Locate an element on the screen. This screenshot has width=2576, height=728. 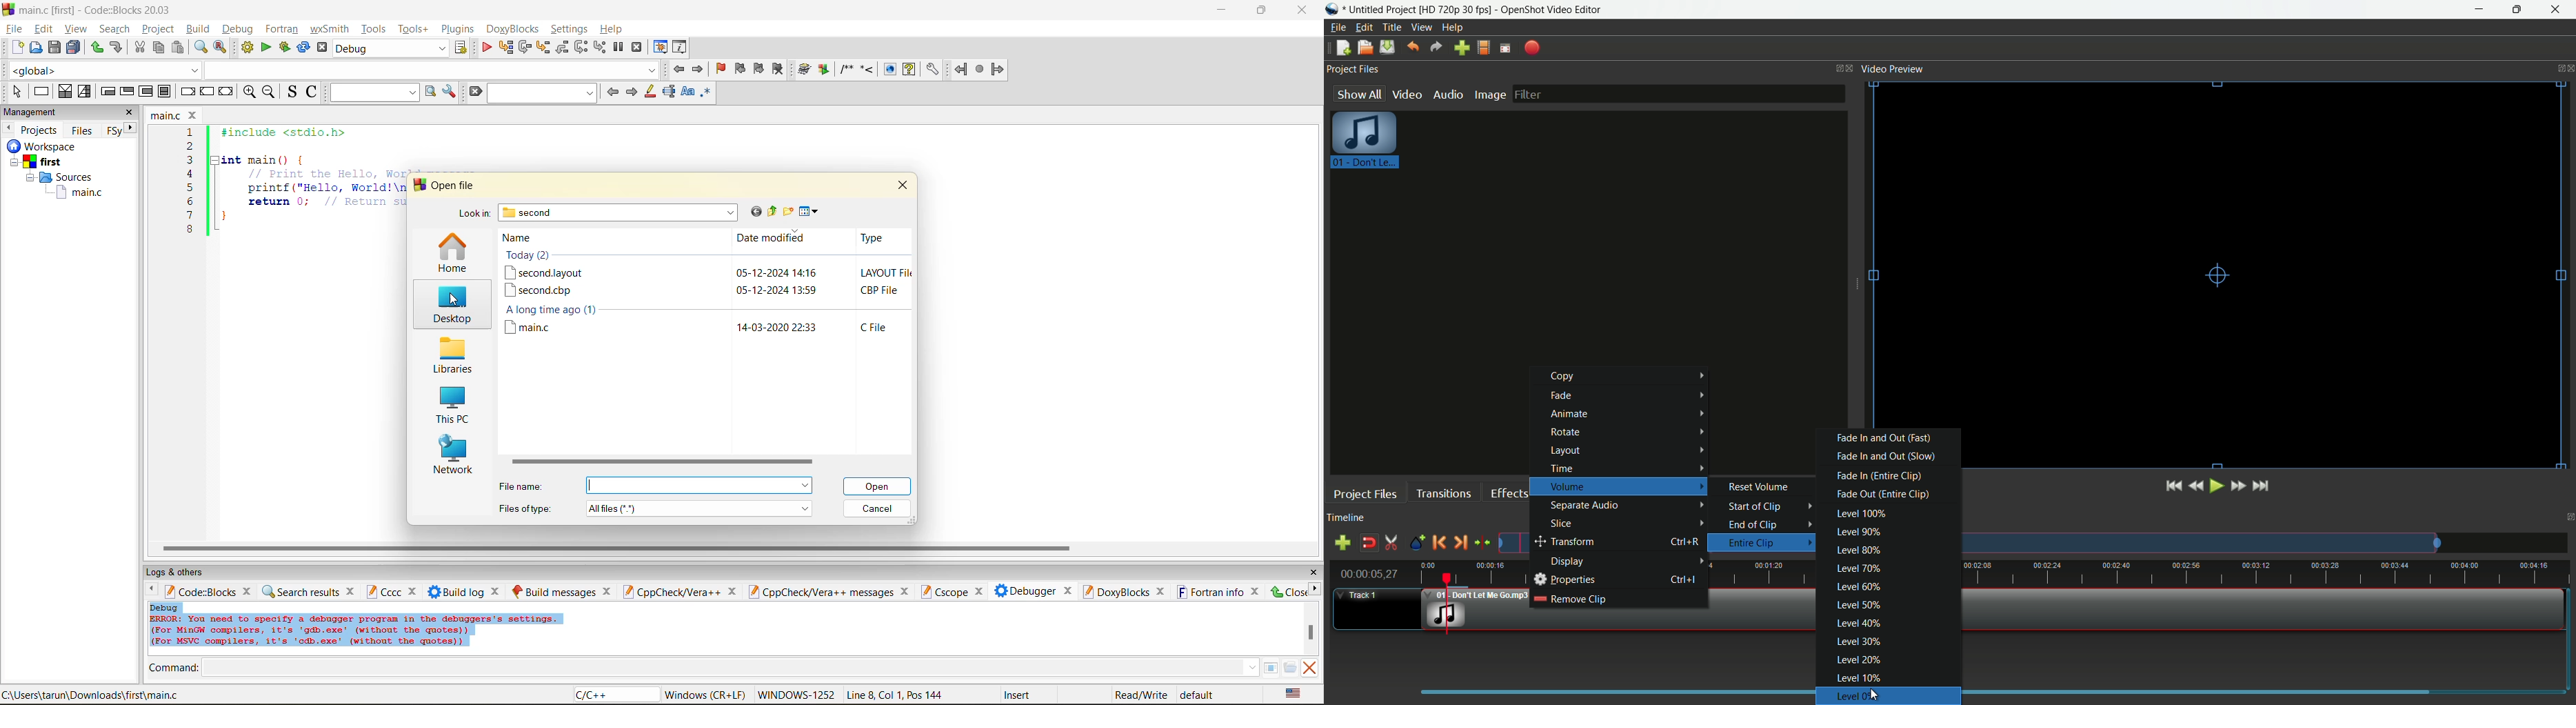
cppcheck/vera++ is located at coordinates (670, 593).